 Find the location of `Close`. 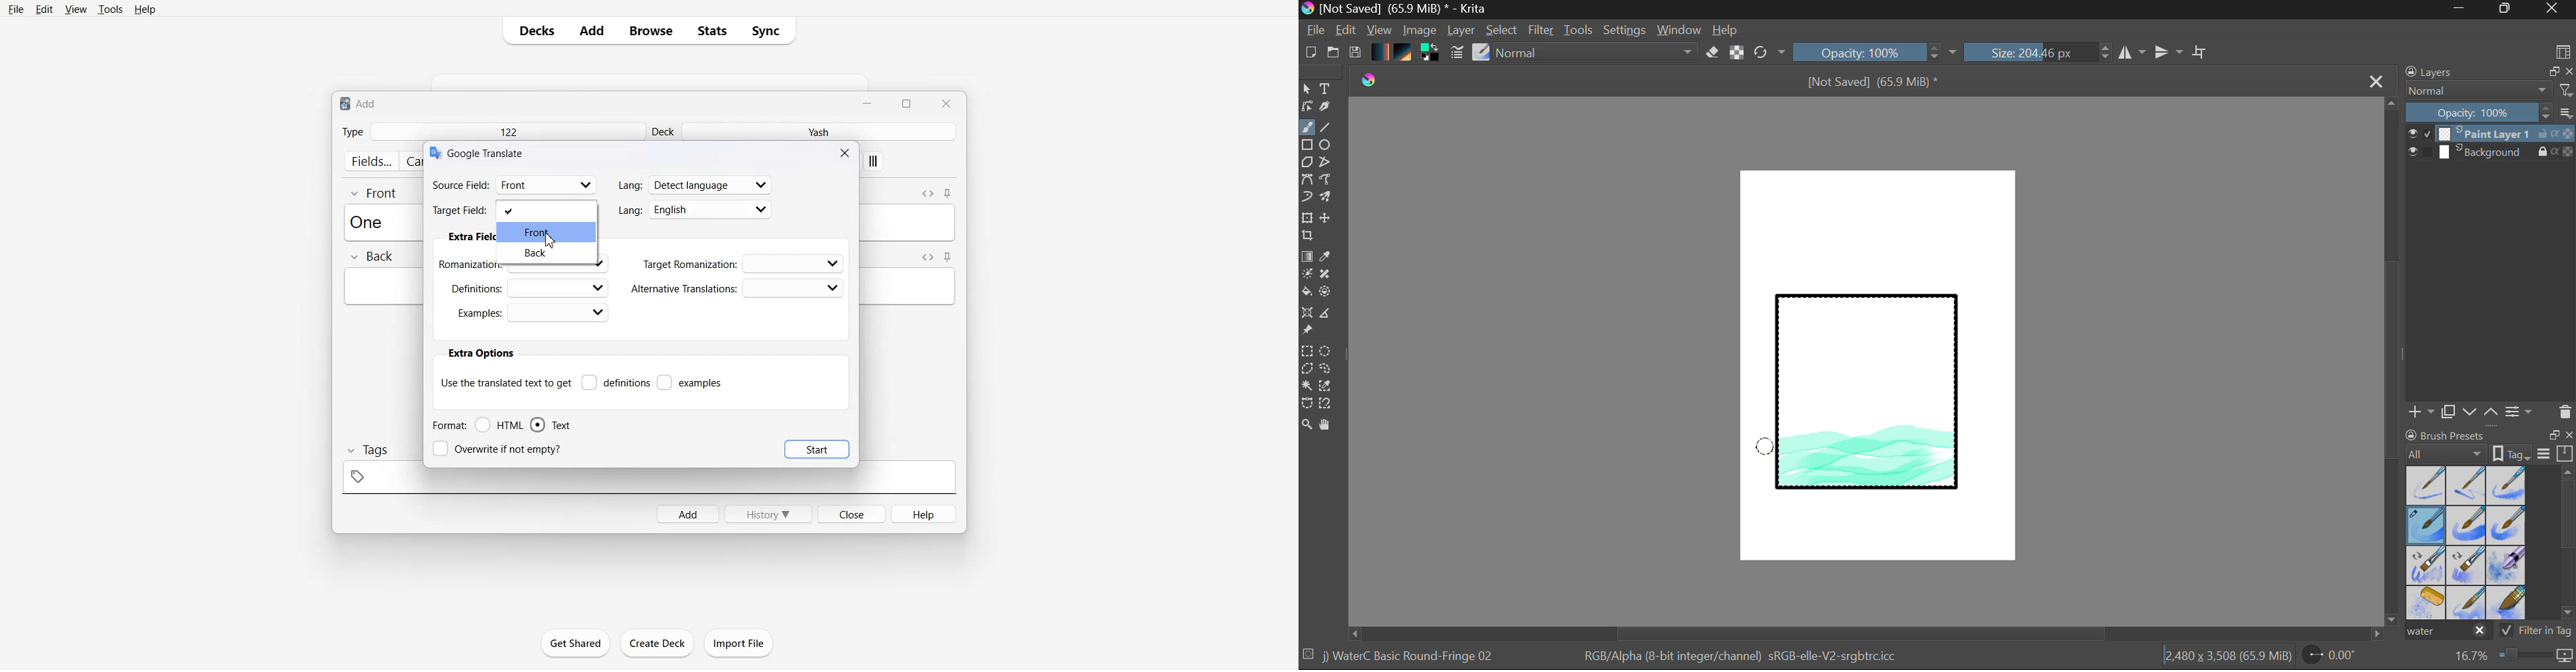

Close is located at coordinates (2378, 81).